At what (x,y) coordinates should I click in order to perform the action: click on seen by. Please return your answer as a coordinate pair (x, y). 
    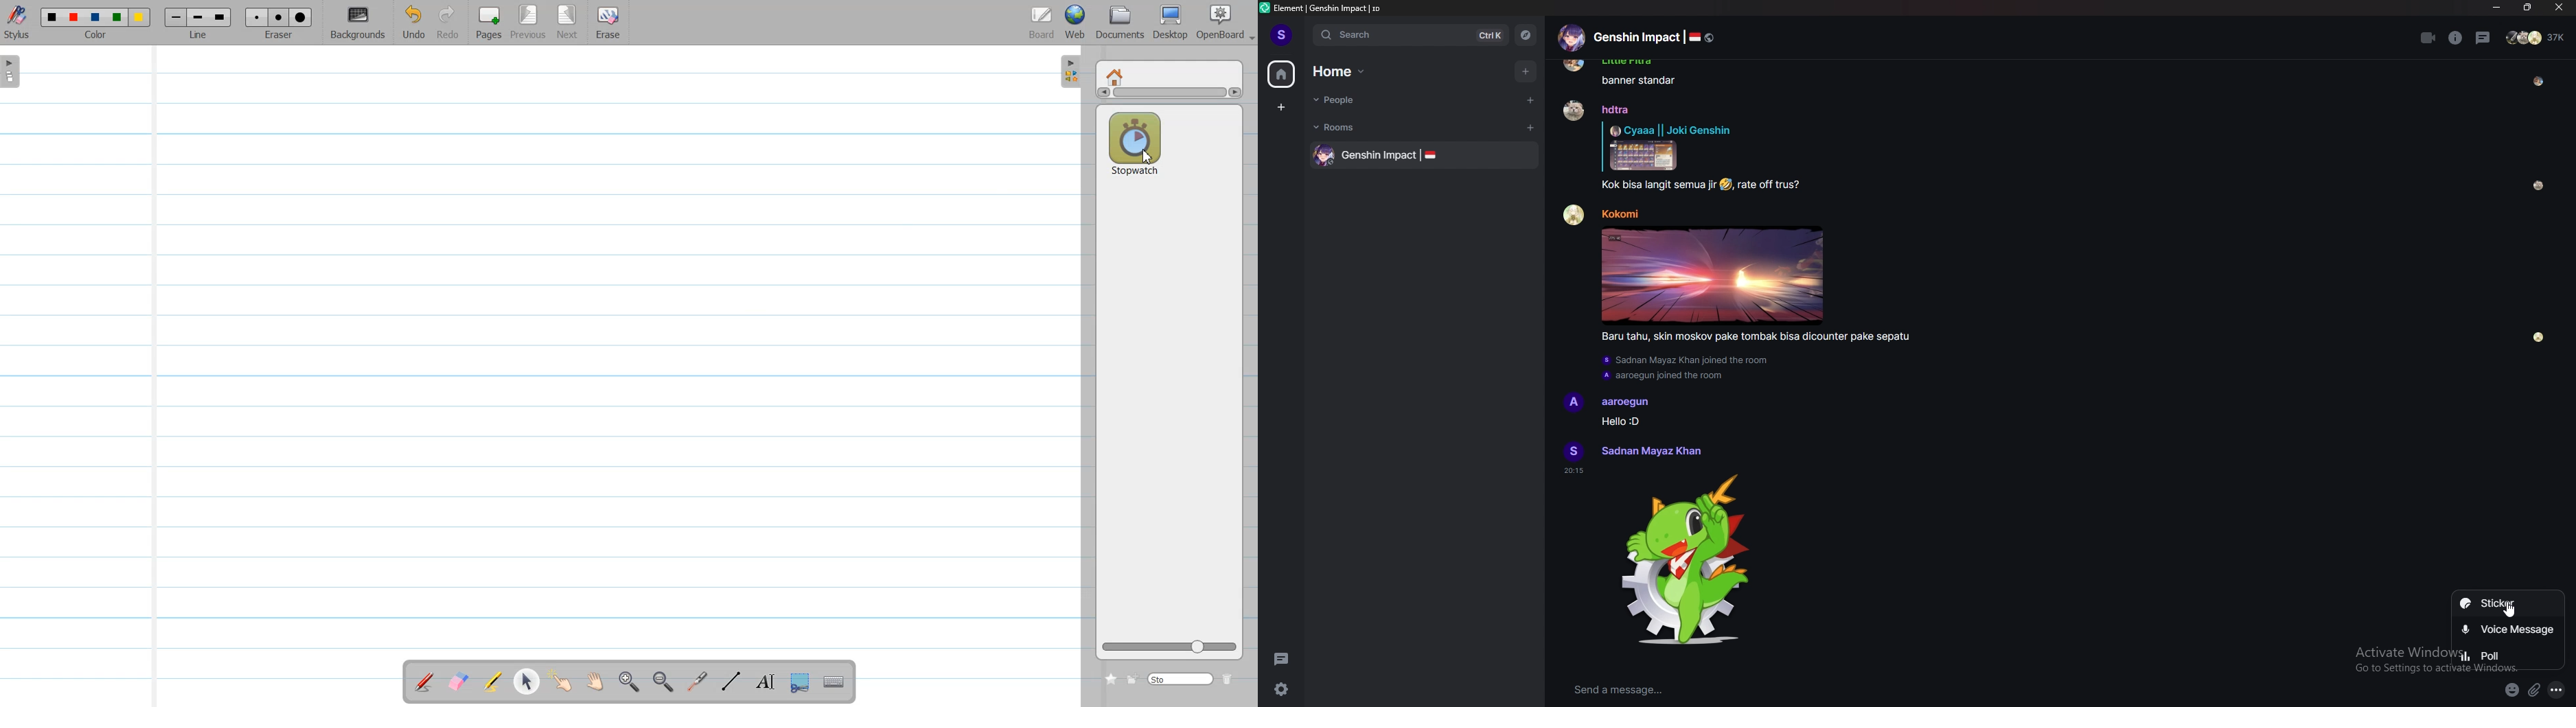
    Looking at the image, I should click on (2539, 338).